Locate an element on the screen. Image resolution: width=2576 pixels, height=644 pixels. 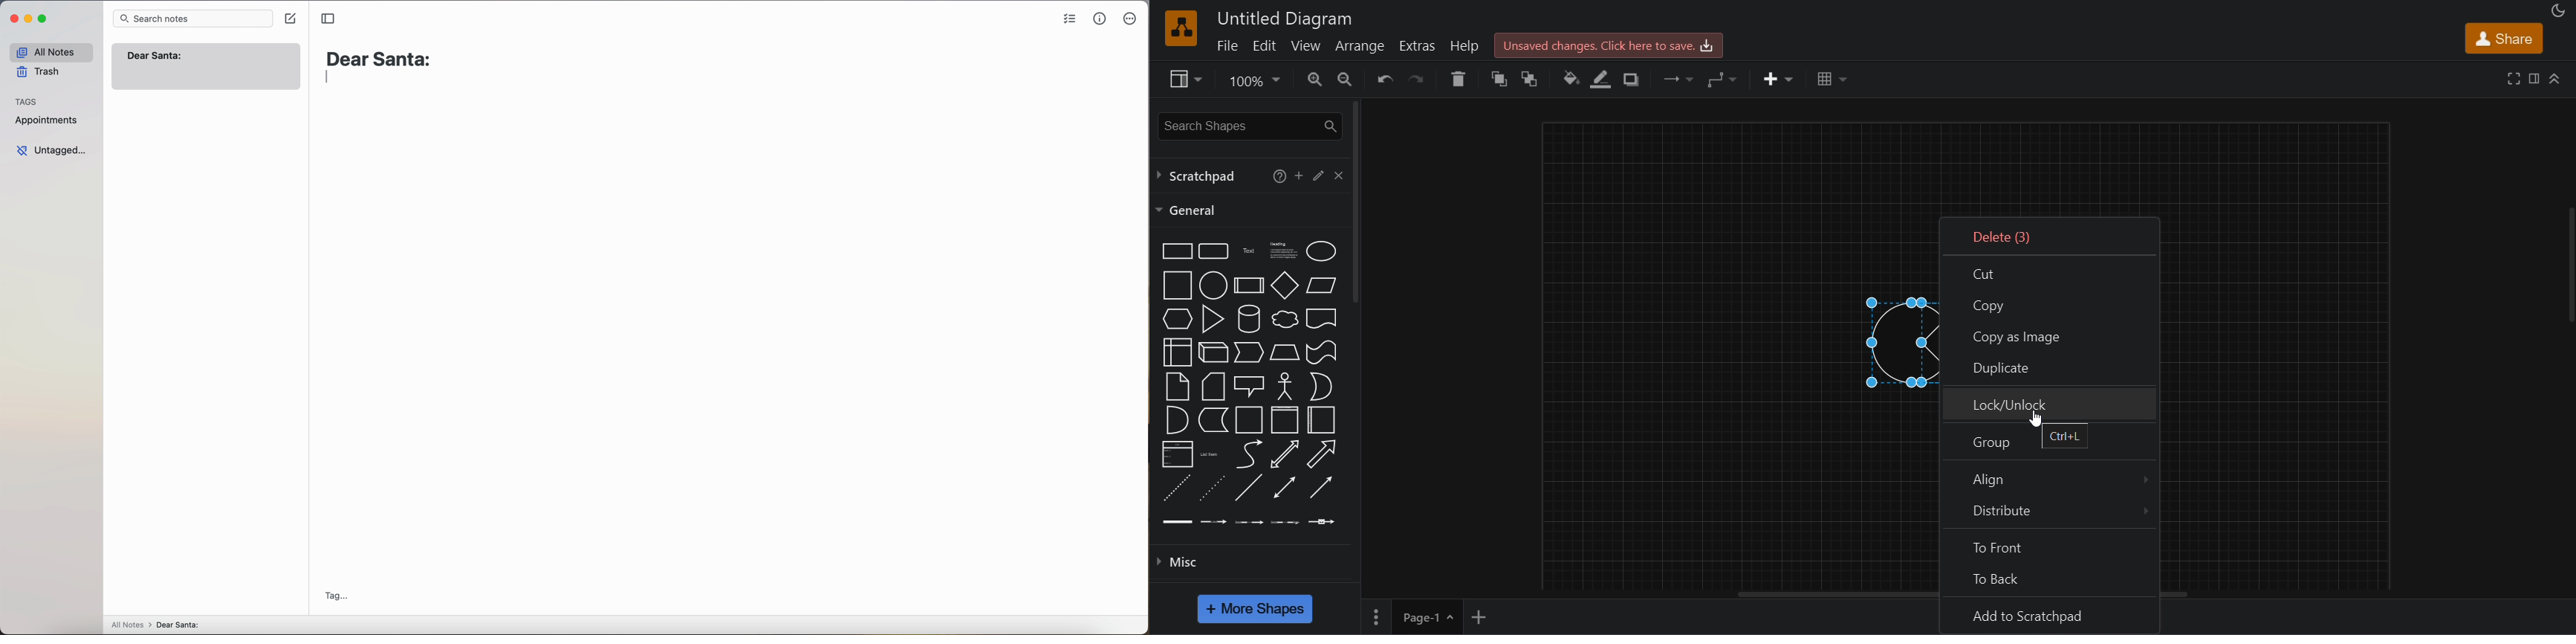
add is located at coordinates (1299, 175).